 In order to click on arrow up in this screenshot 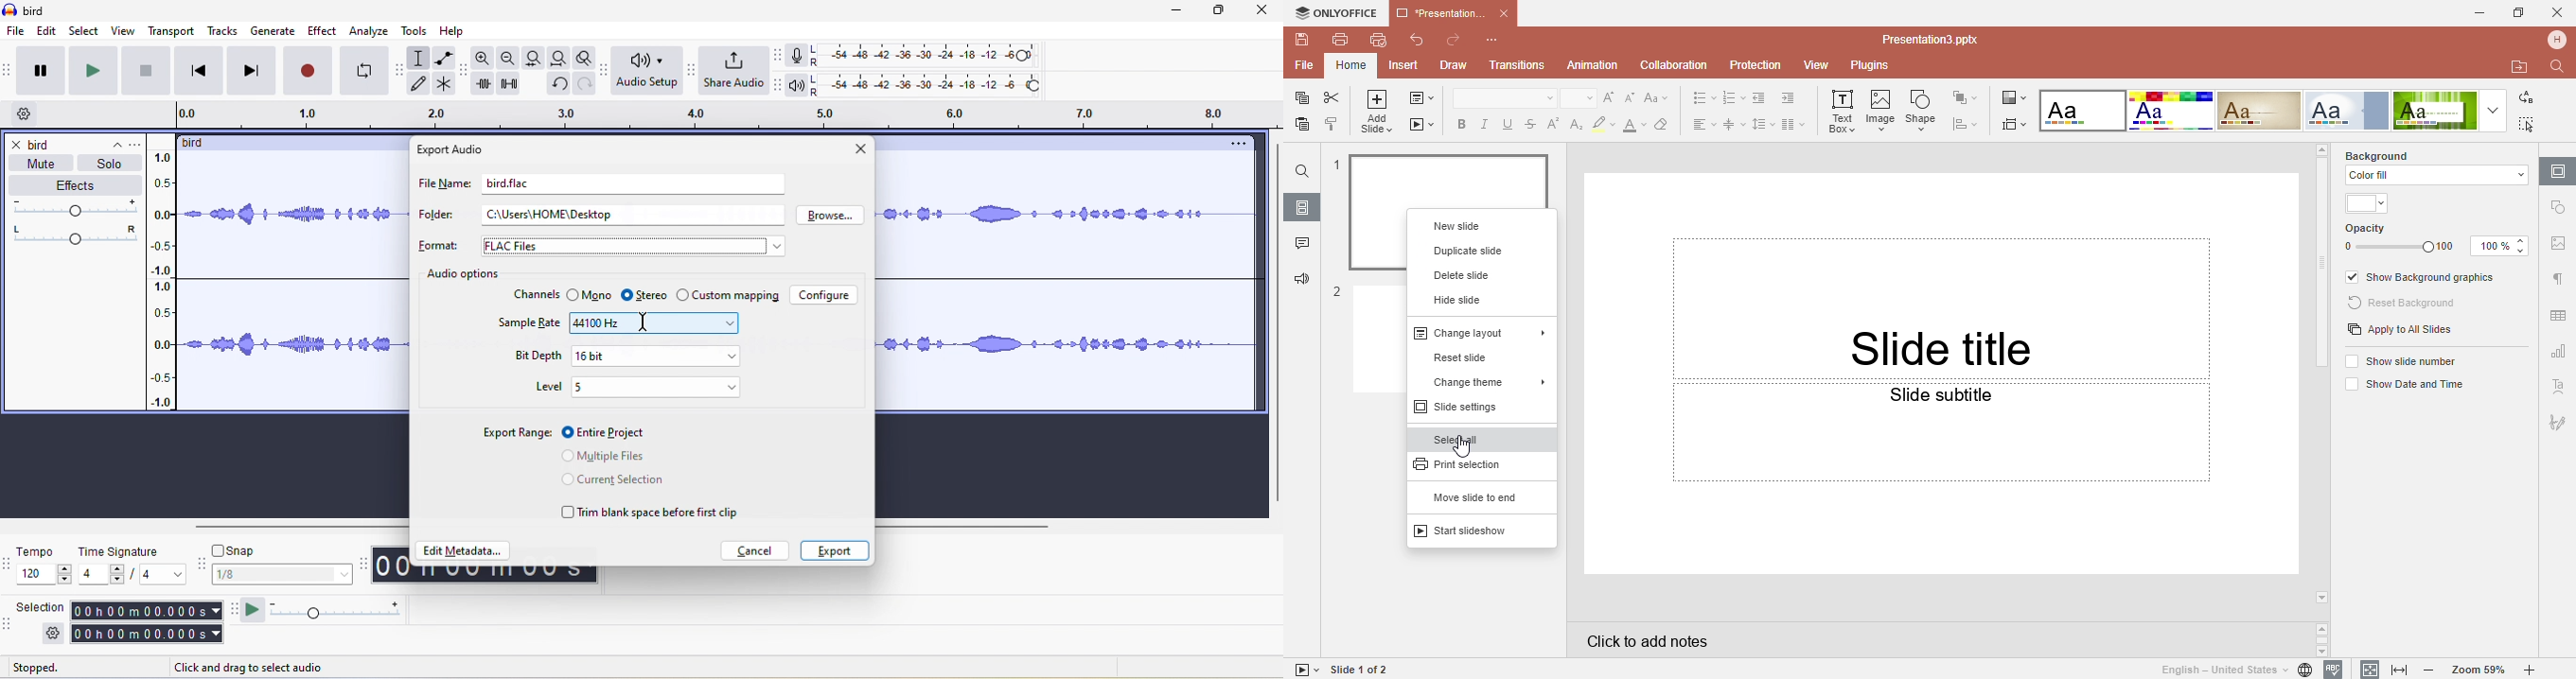, I will do `click(2321, 148)`.